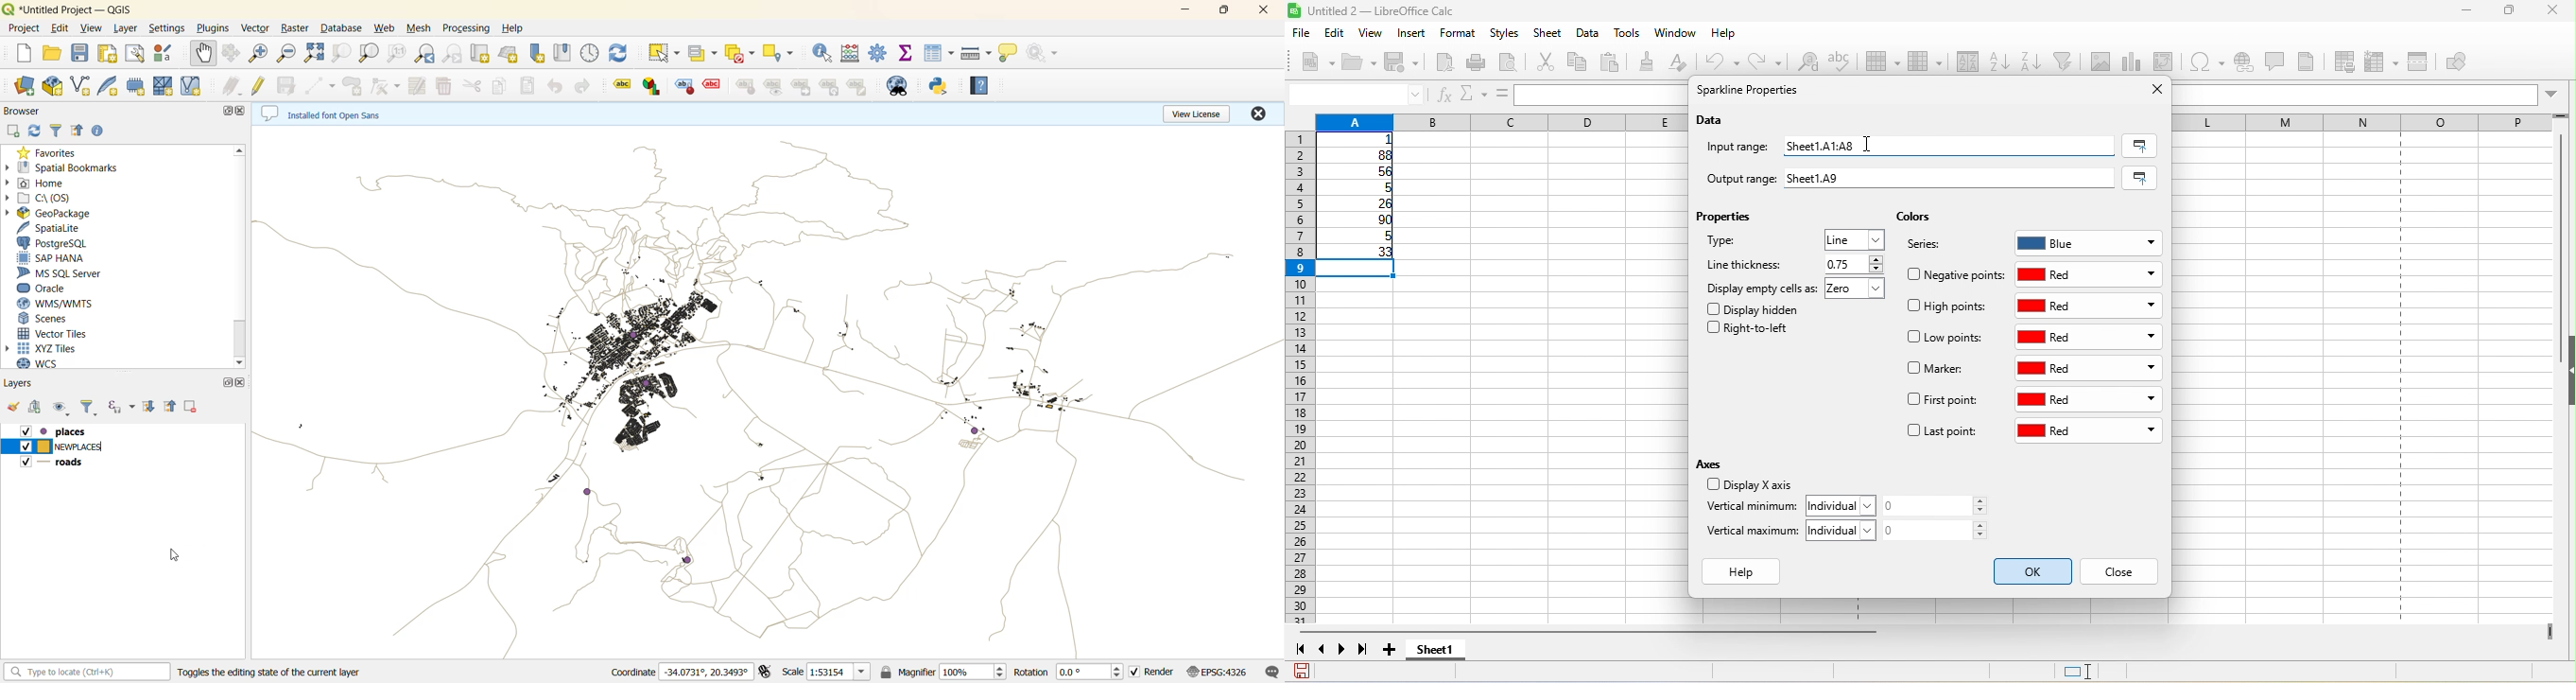 Image resolution: width=2576 pixels, height=700 pixels. I want to click on effect, so click(712, 88).